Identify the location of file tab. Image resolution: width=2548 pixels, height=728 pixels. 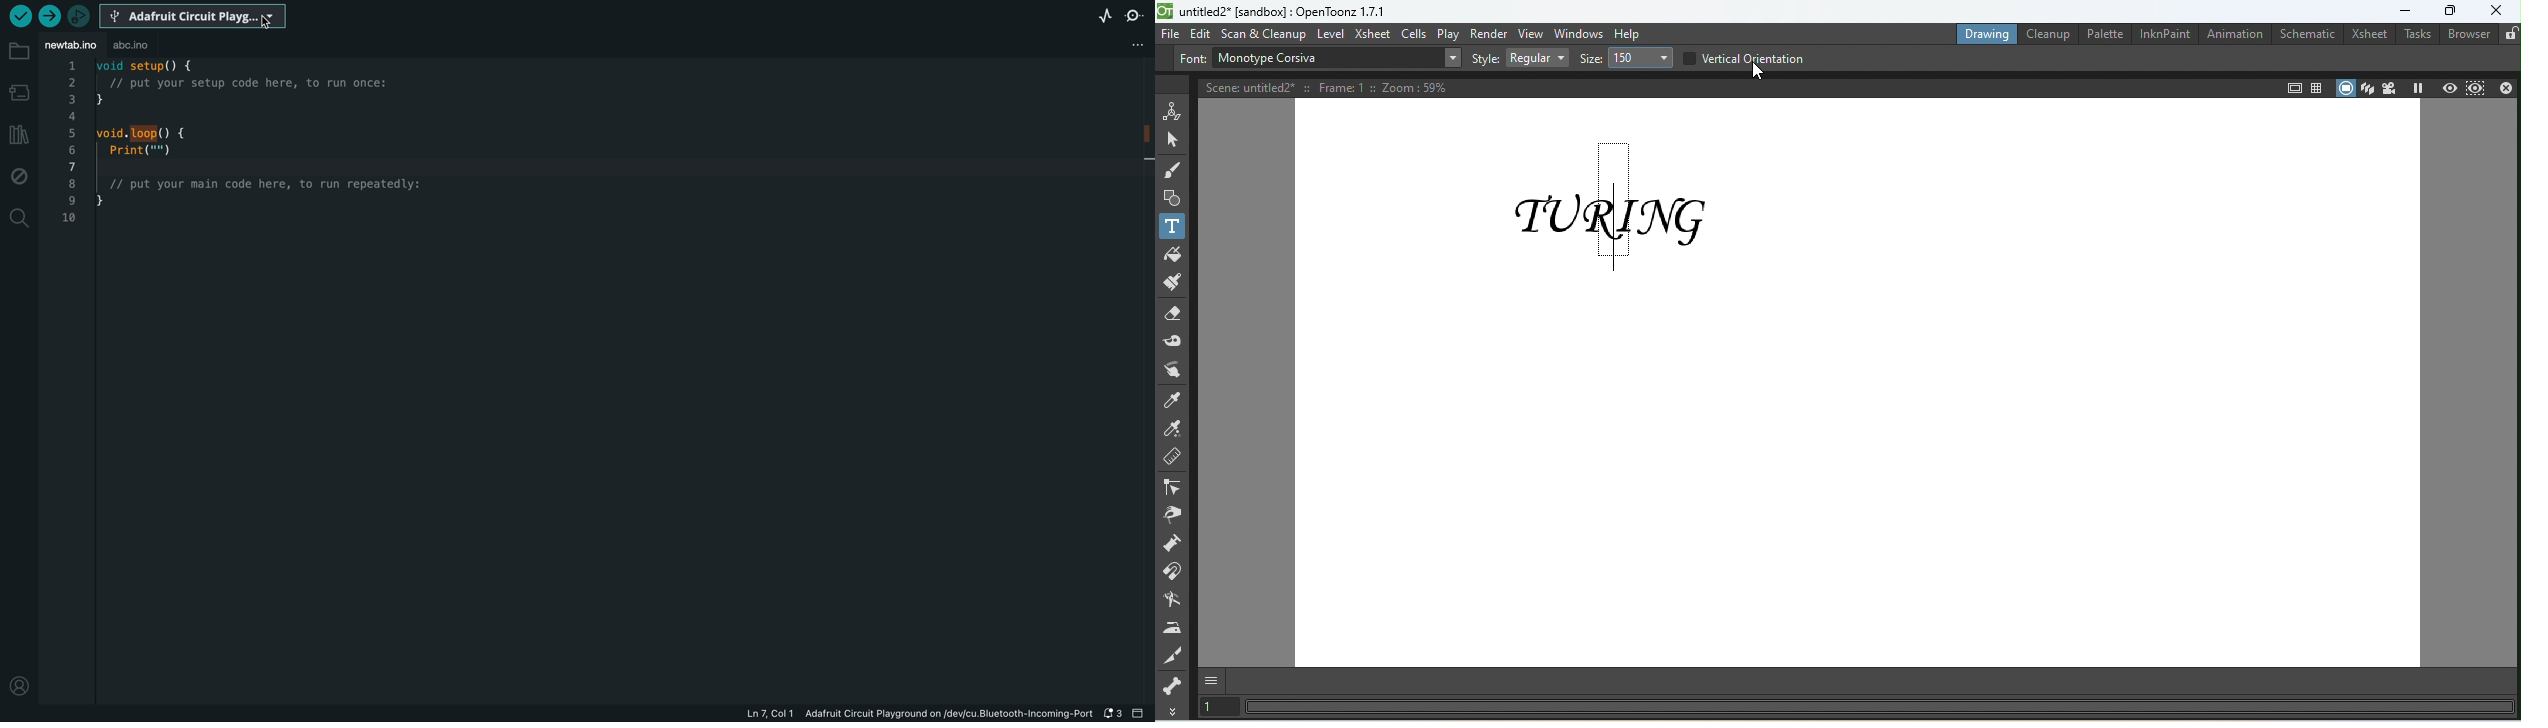
(71, 46).